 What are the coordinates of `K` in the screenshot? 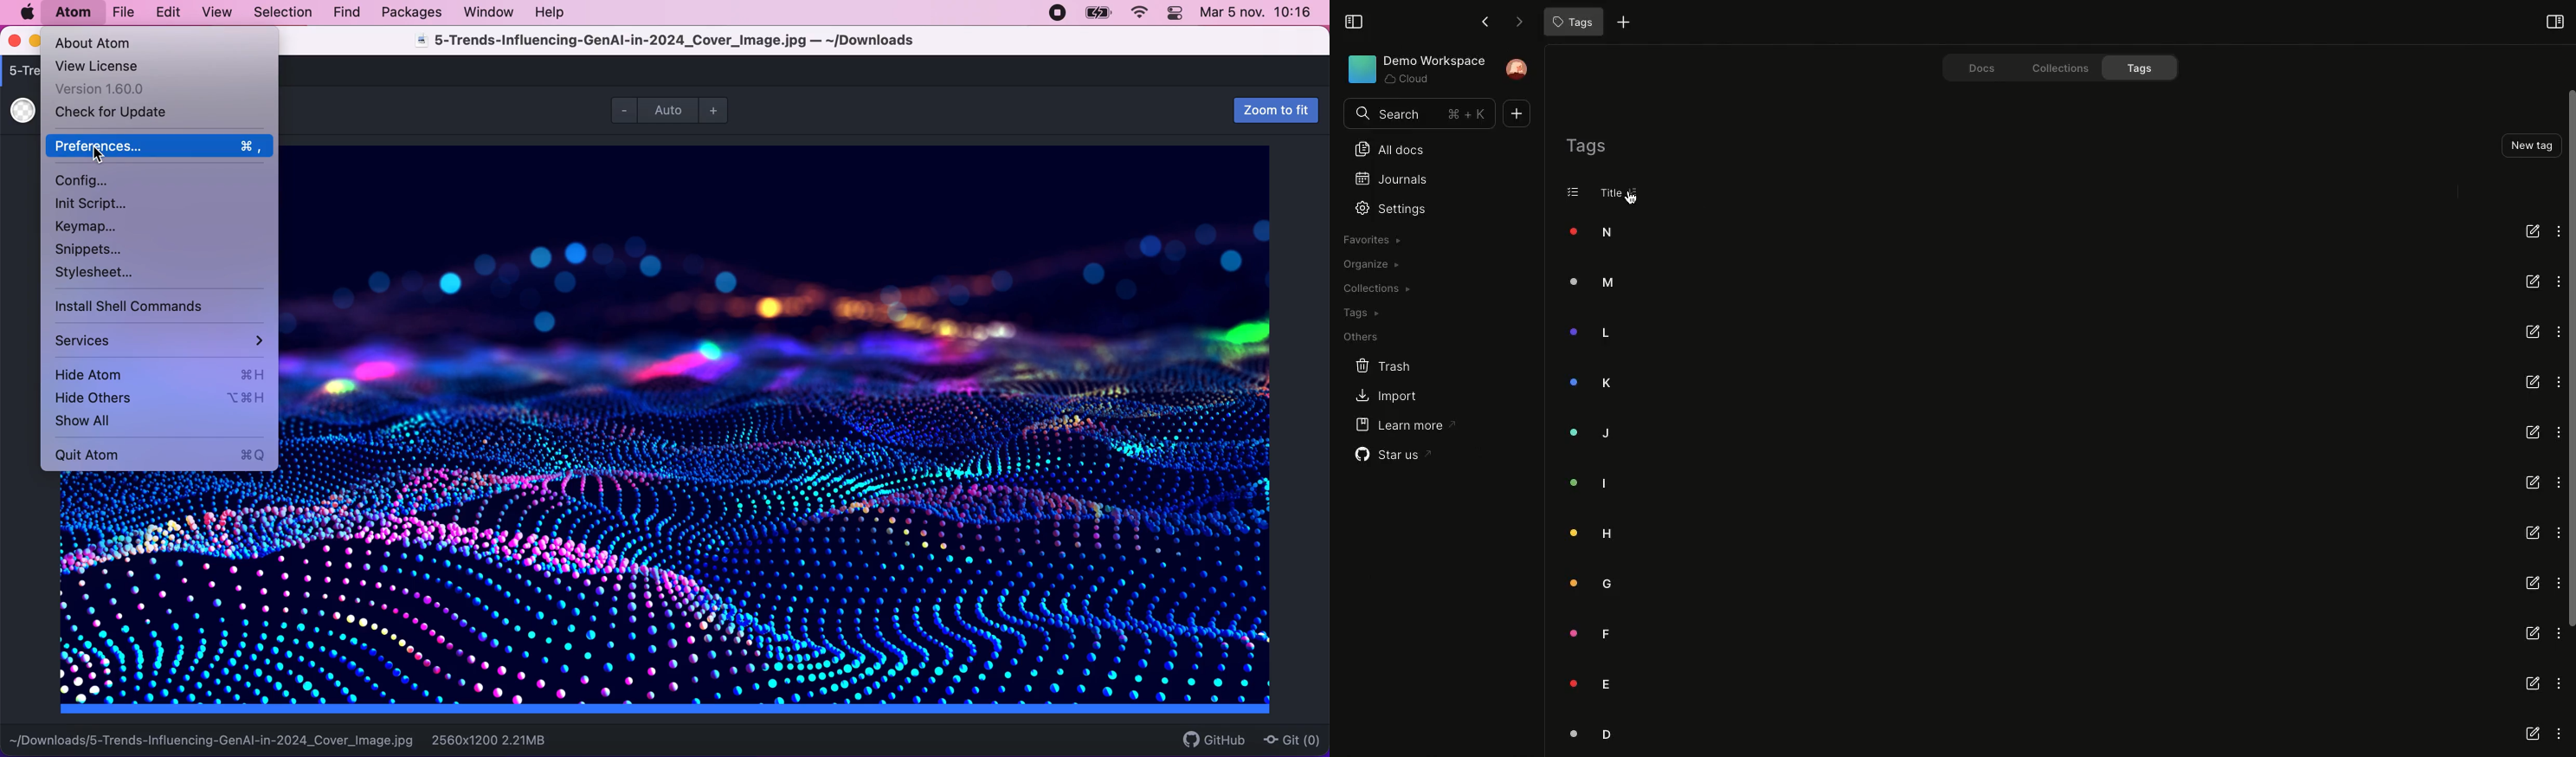 It's located at (1589, 381).